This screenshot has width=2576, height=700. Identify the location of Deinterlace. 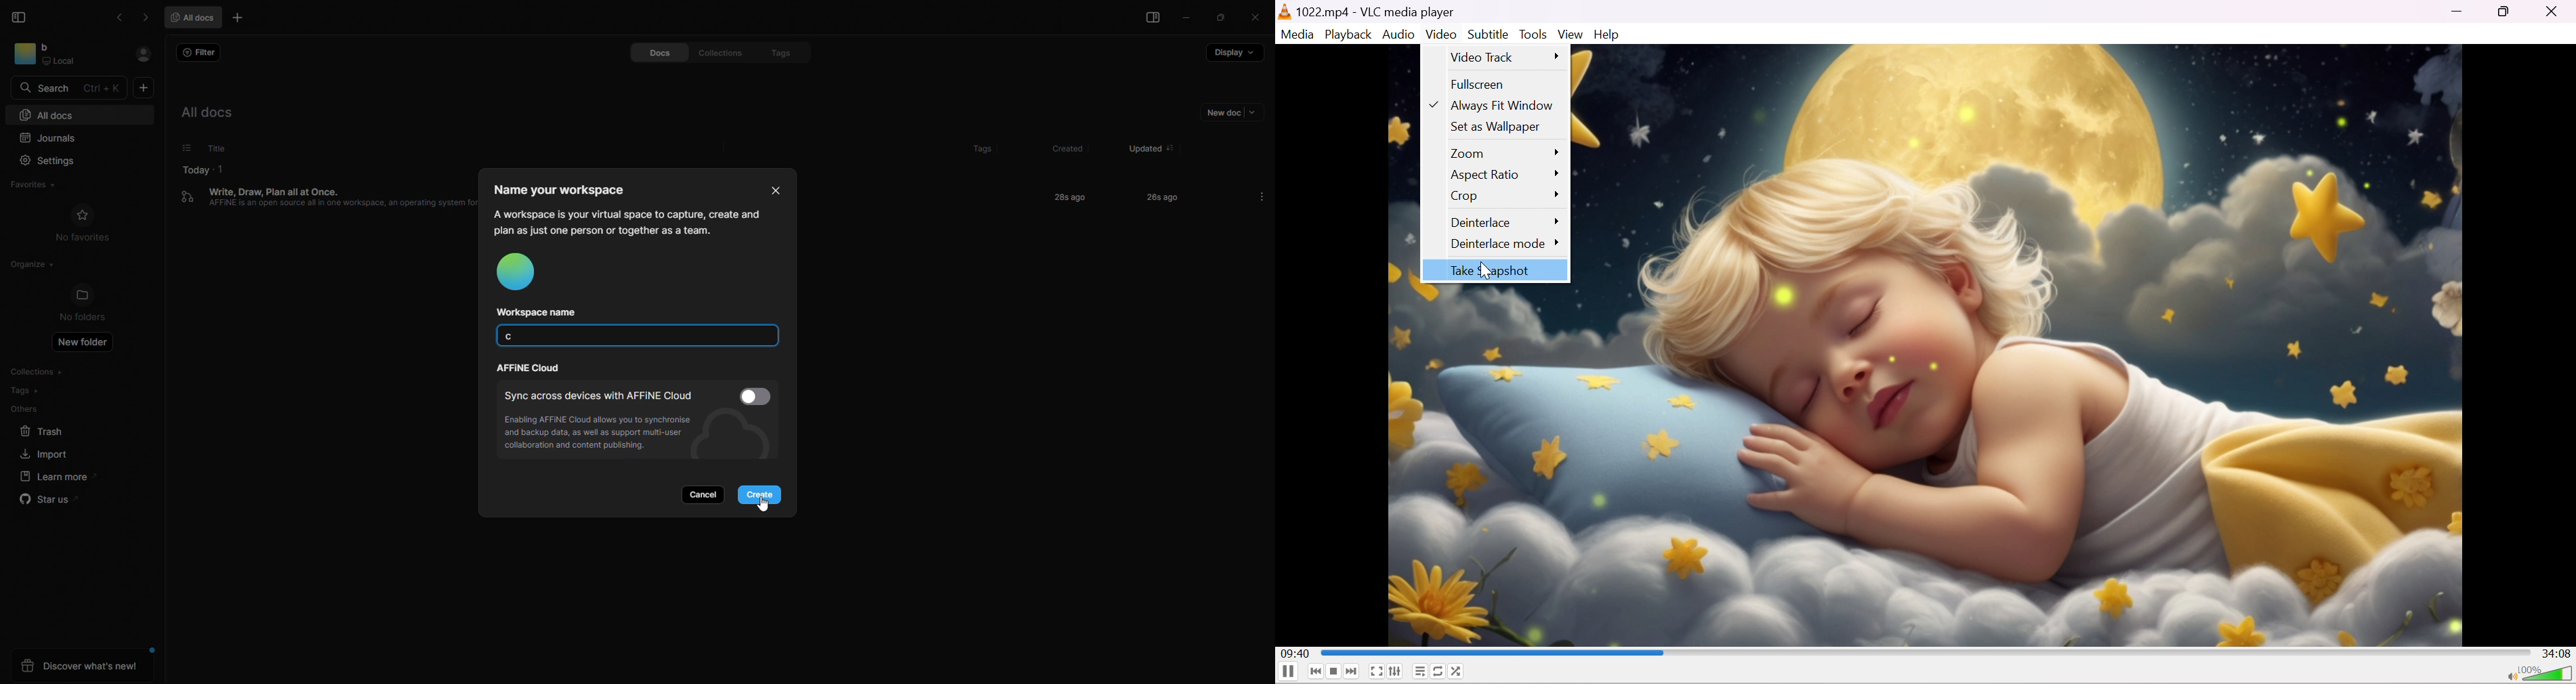
(1503, 222).